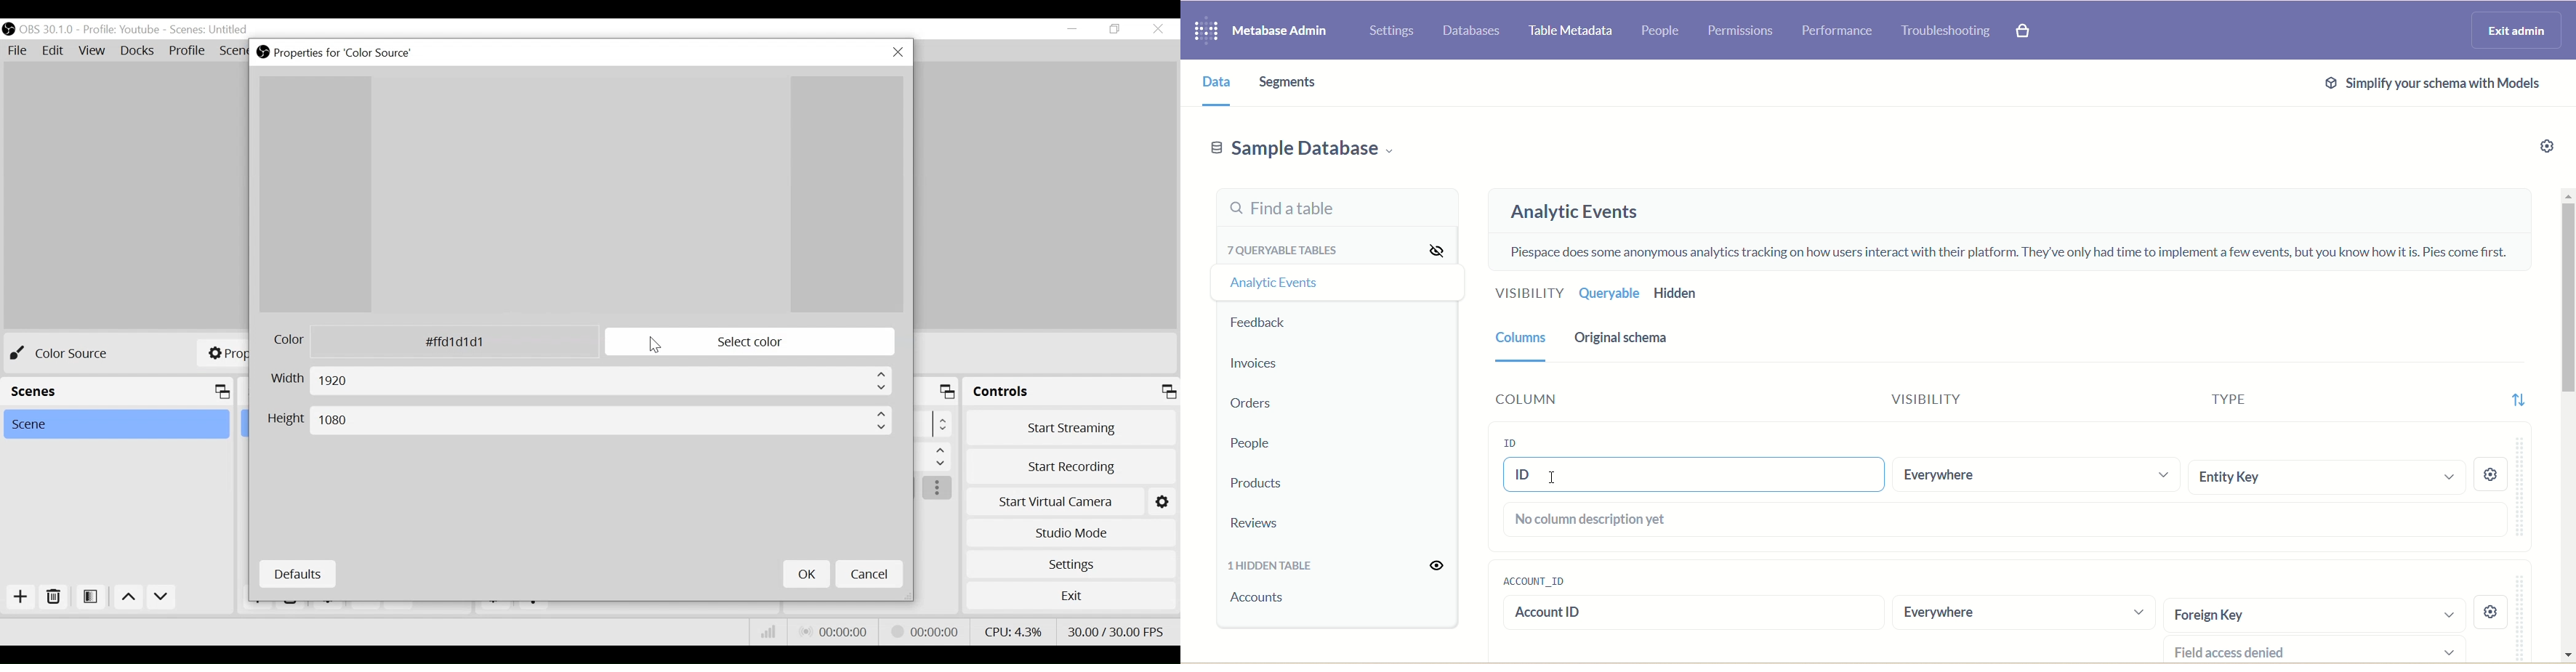  Describe the element at coordinates (47, 30) in the screenshot. I see `OBS Version` at that location.